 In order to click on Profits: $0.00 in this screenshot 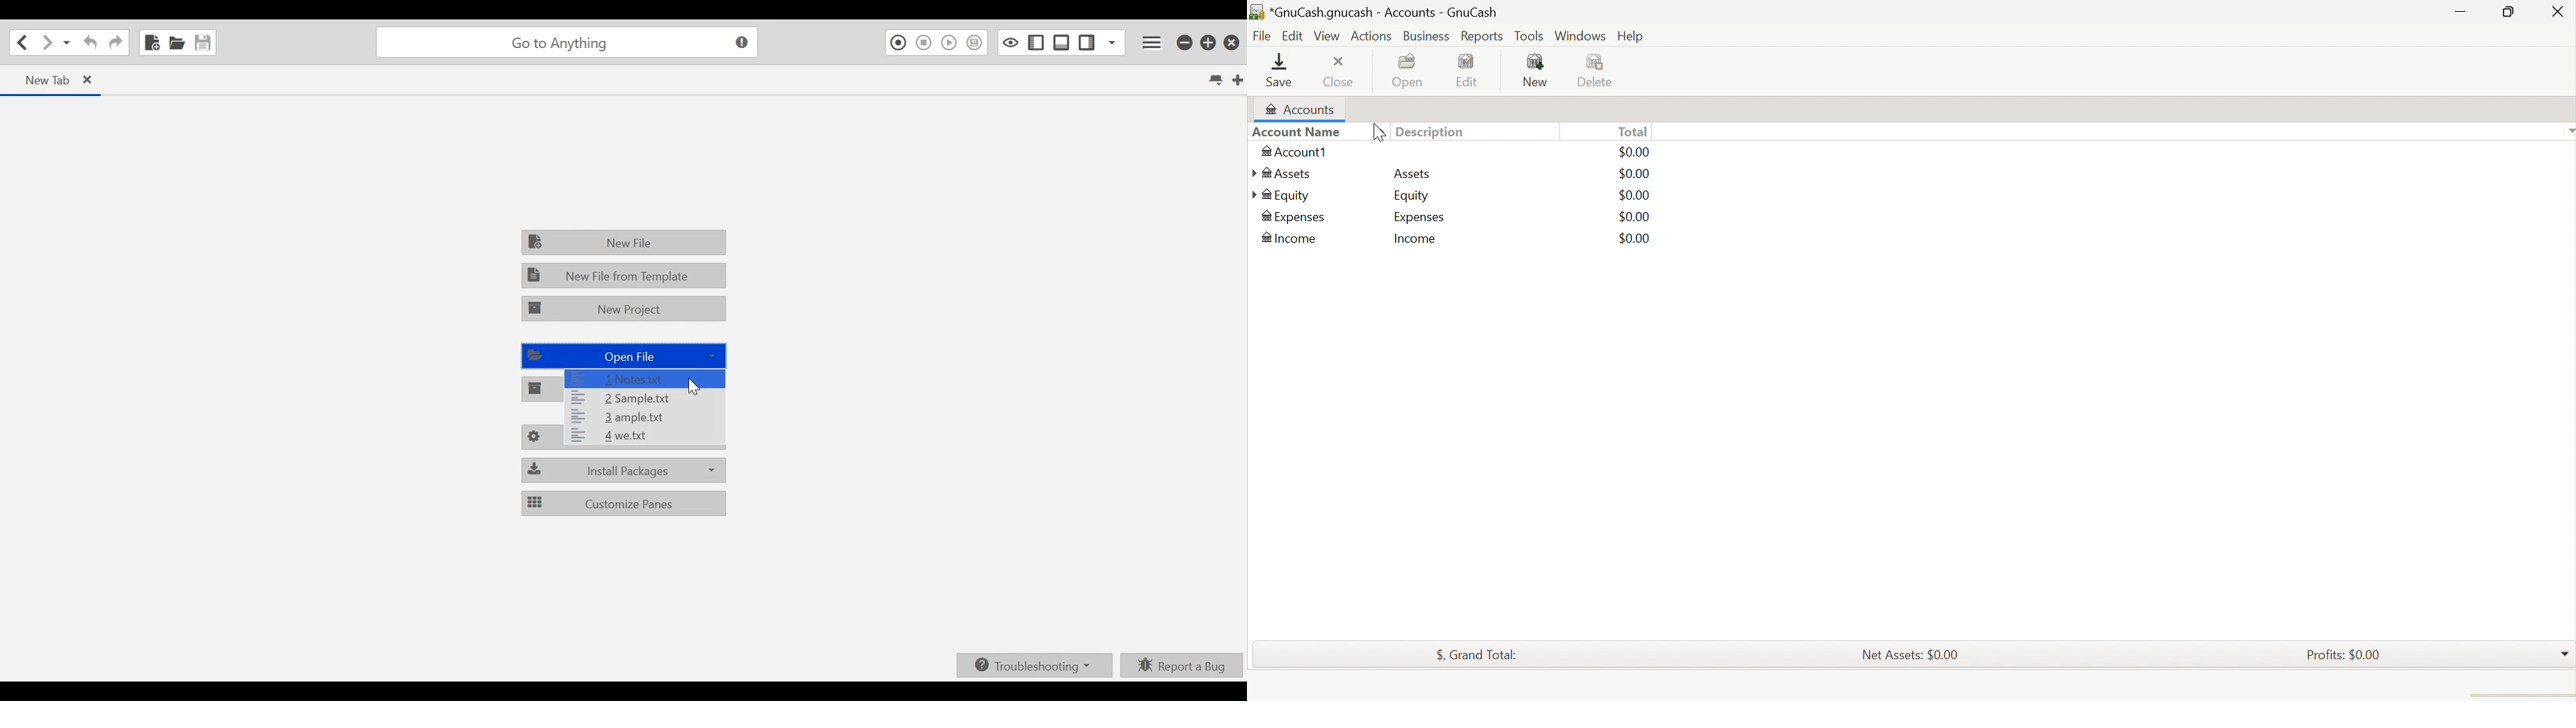, I will do `click(2346, 654)`.